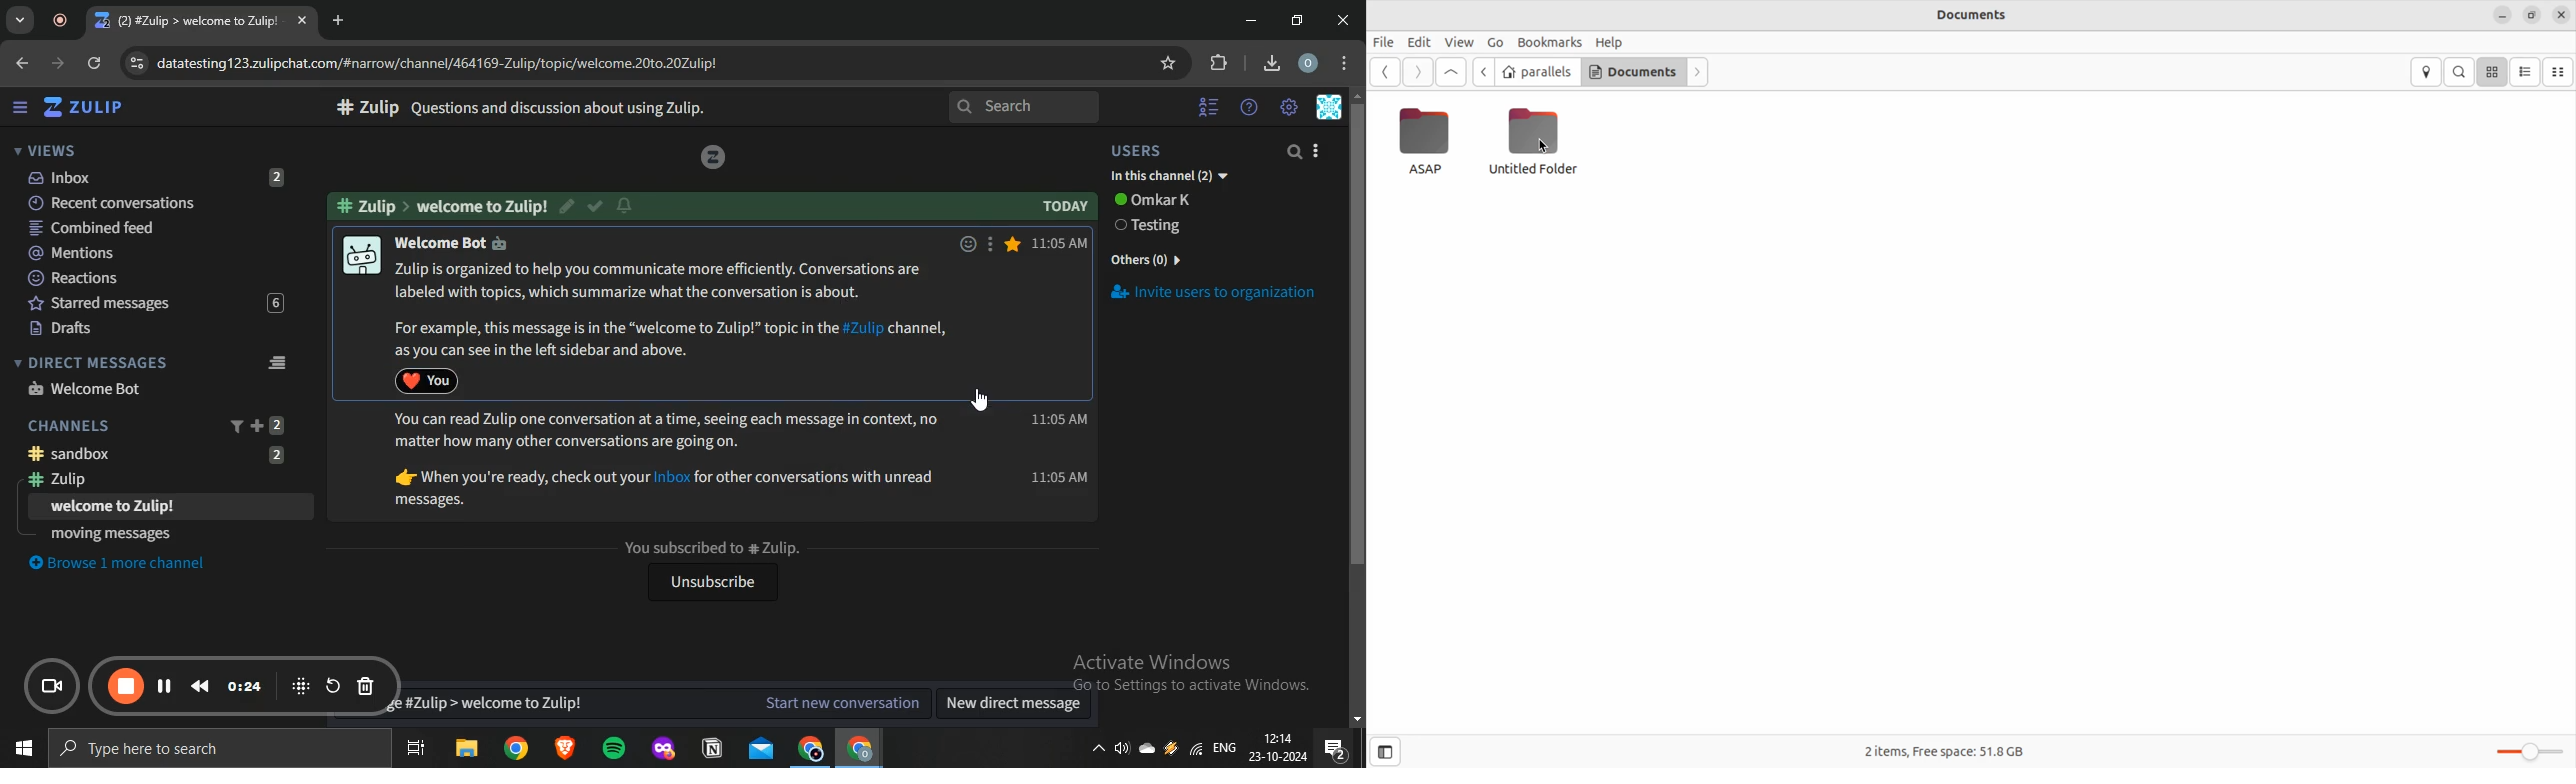 This screenshot has width=2576, height=784. I want to click on outlook, so click(762, 748).